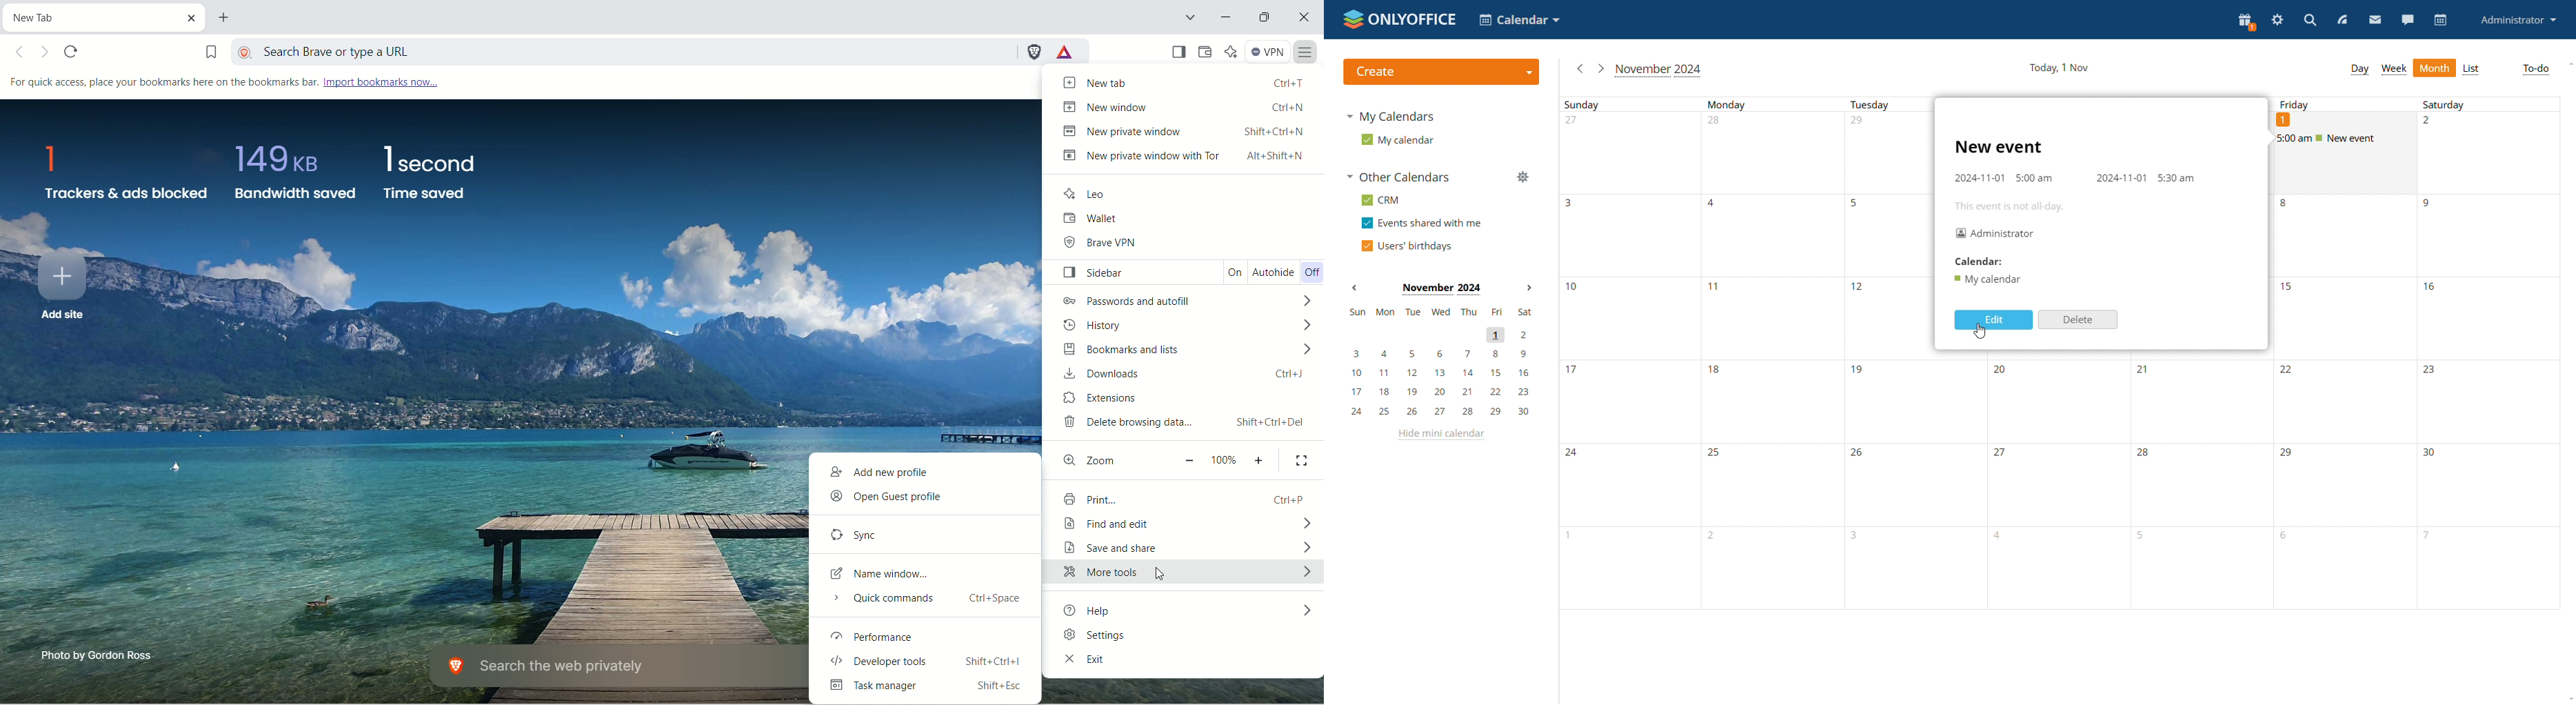 This screenshot has width=2576, height=728. I want to click on new private window with tor, so click(1186, 157).